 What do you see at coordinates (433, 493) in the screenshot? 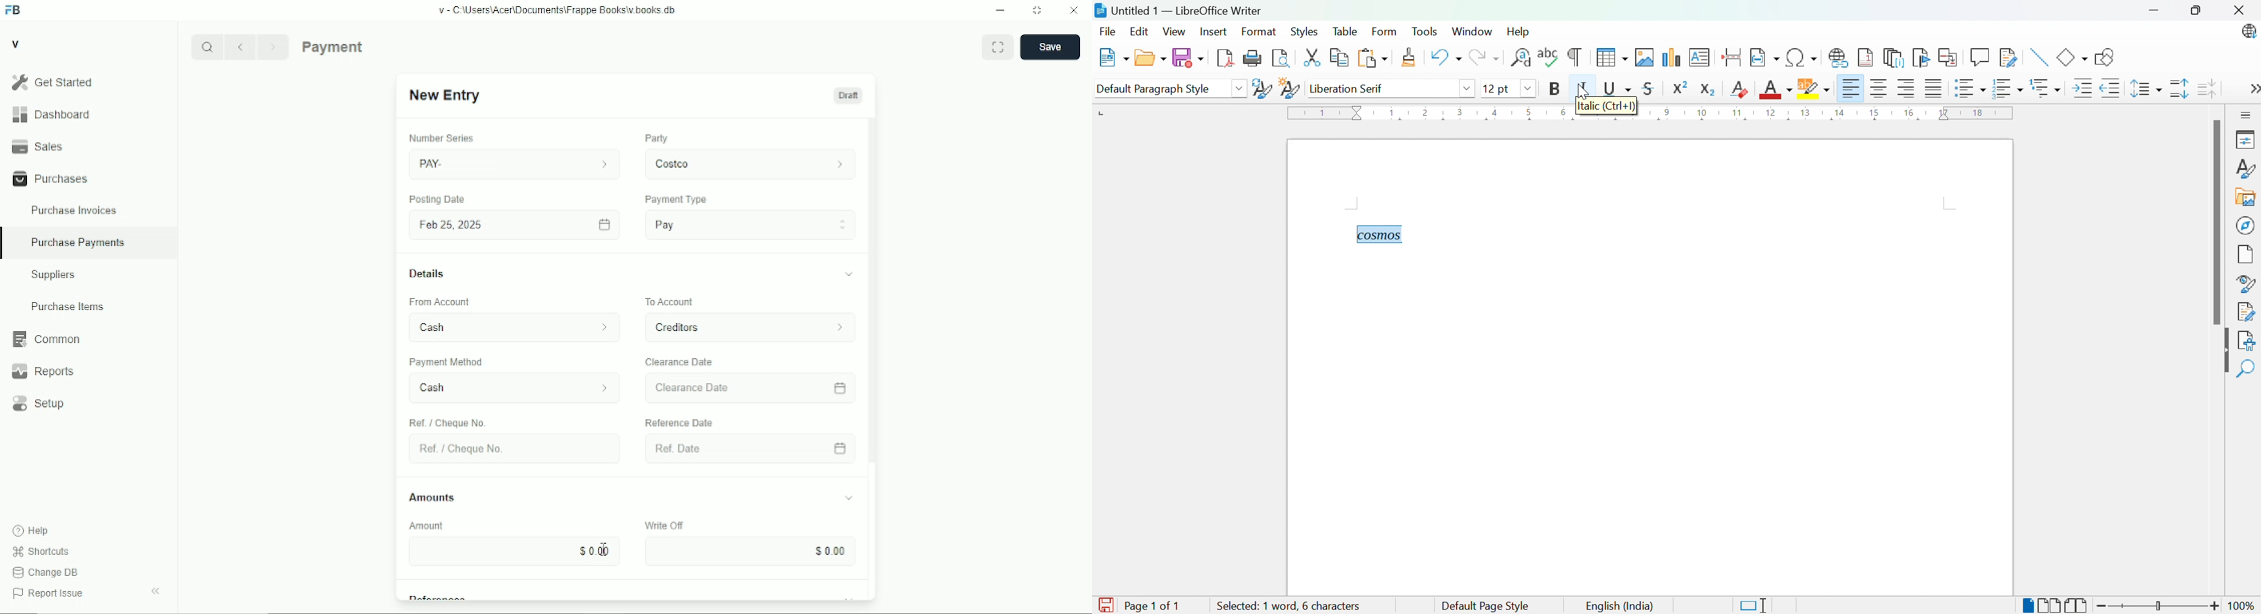
I see `Amounts` at bounding box center [433, 493].